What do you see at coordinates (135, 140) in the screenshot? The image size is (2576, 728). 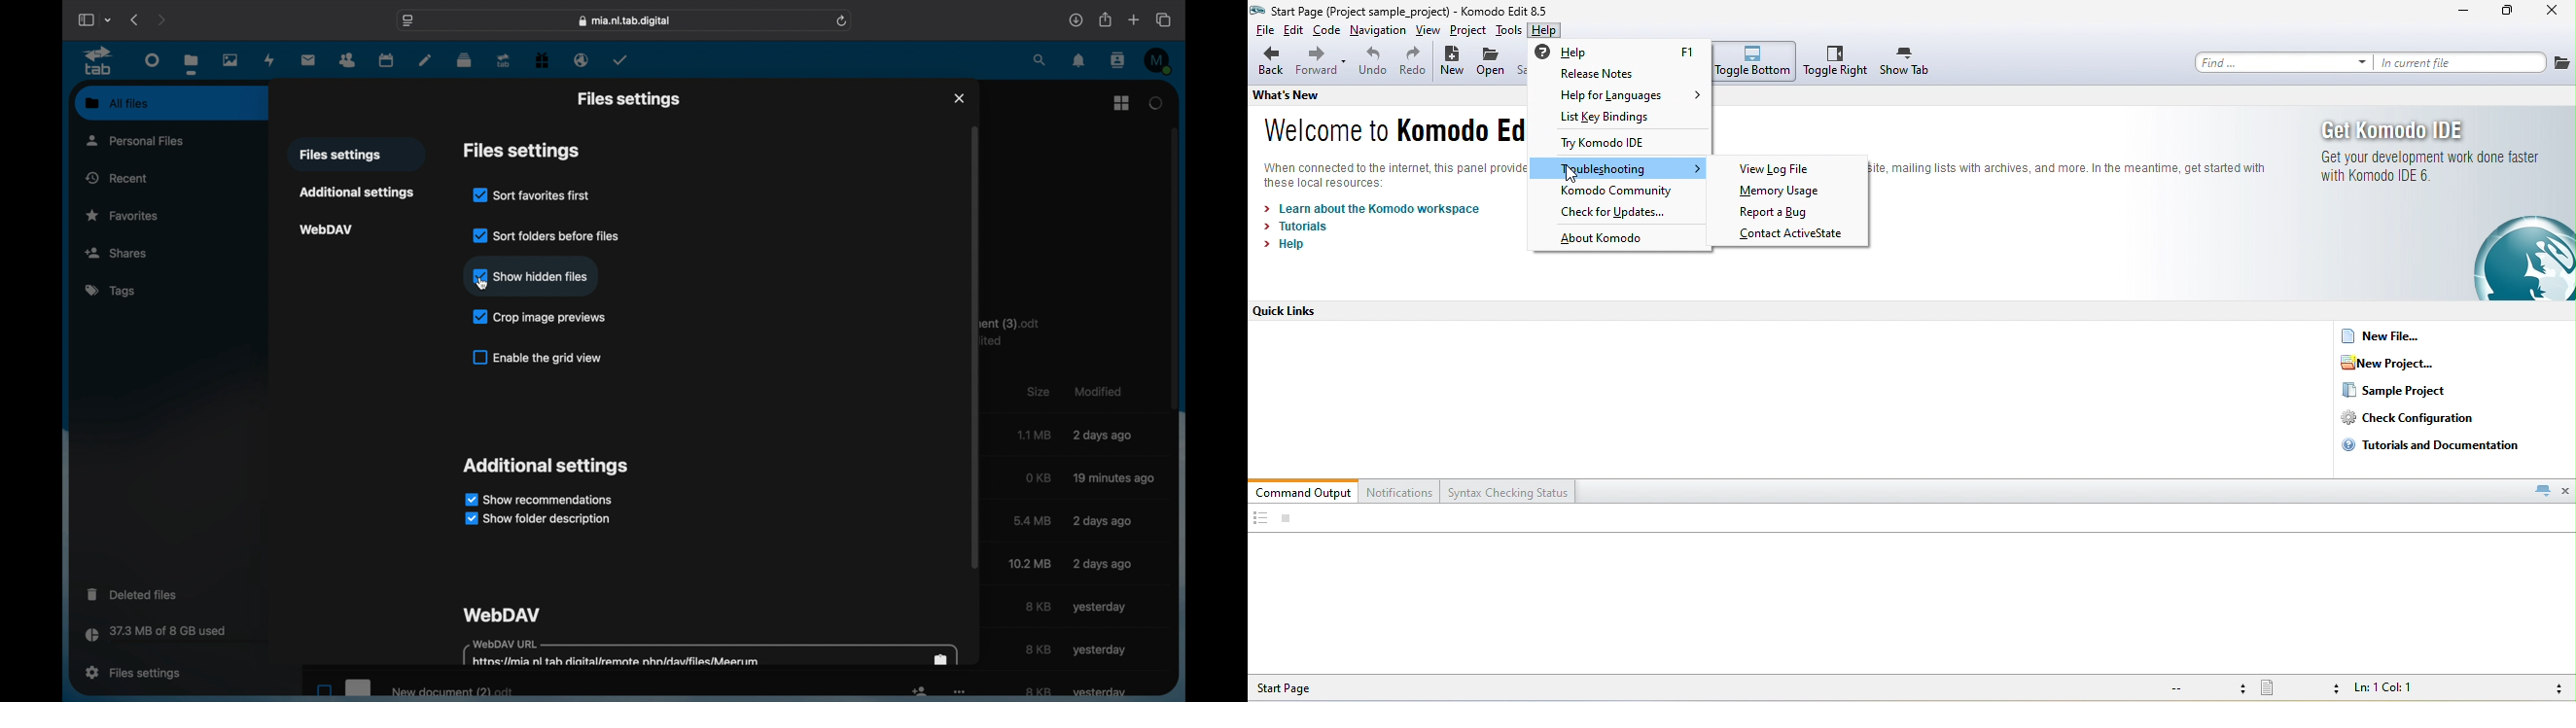 I see `personal files` at bounding box center [135, 140].